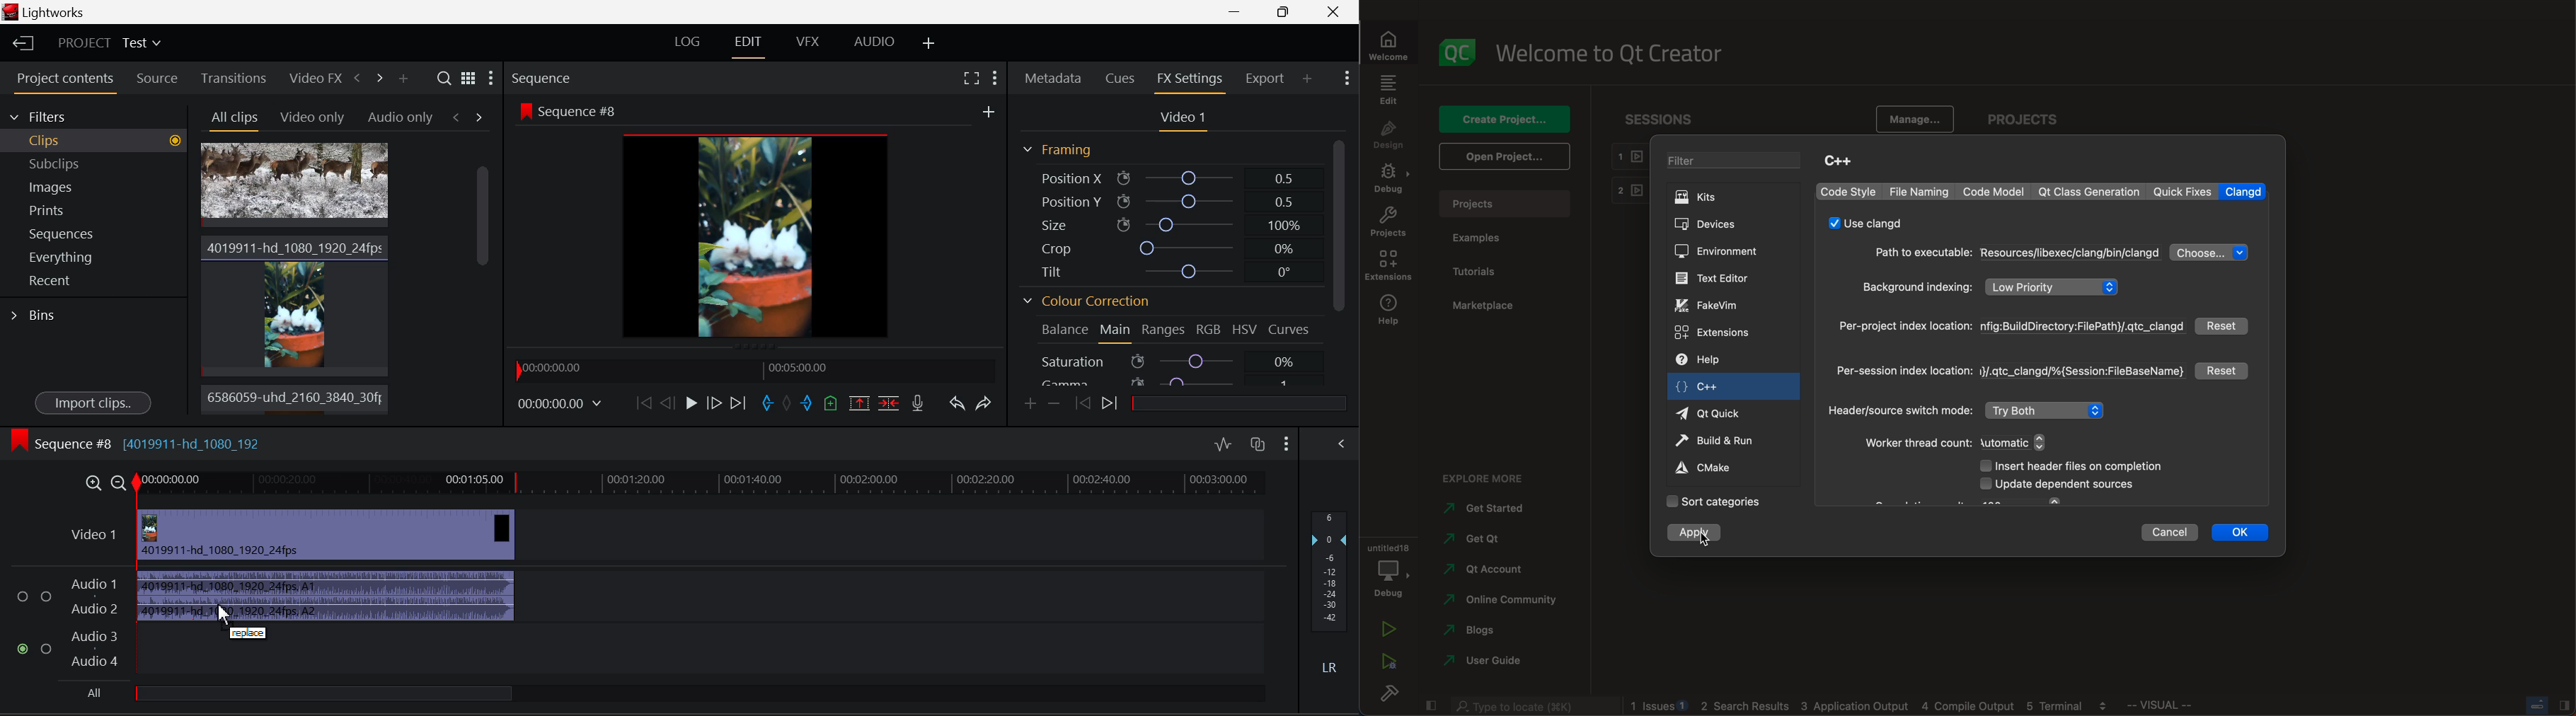 Image resolution: width=2576 pixels, height=728 pixels. What do you see at coordinates (1177, 202) in the screenshot?
I see `Position Y` at bounding box center [1177, 202].